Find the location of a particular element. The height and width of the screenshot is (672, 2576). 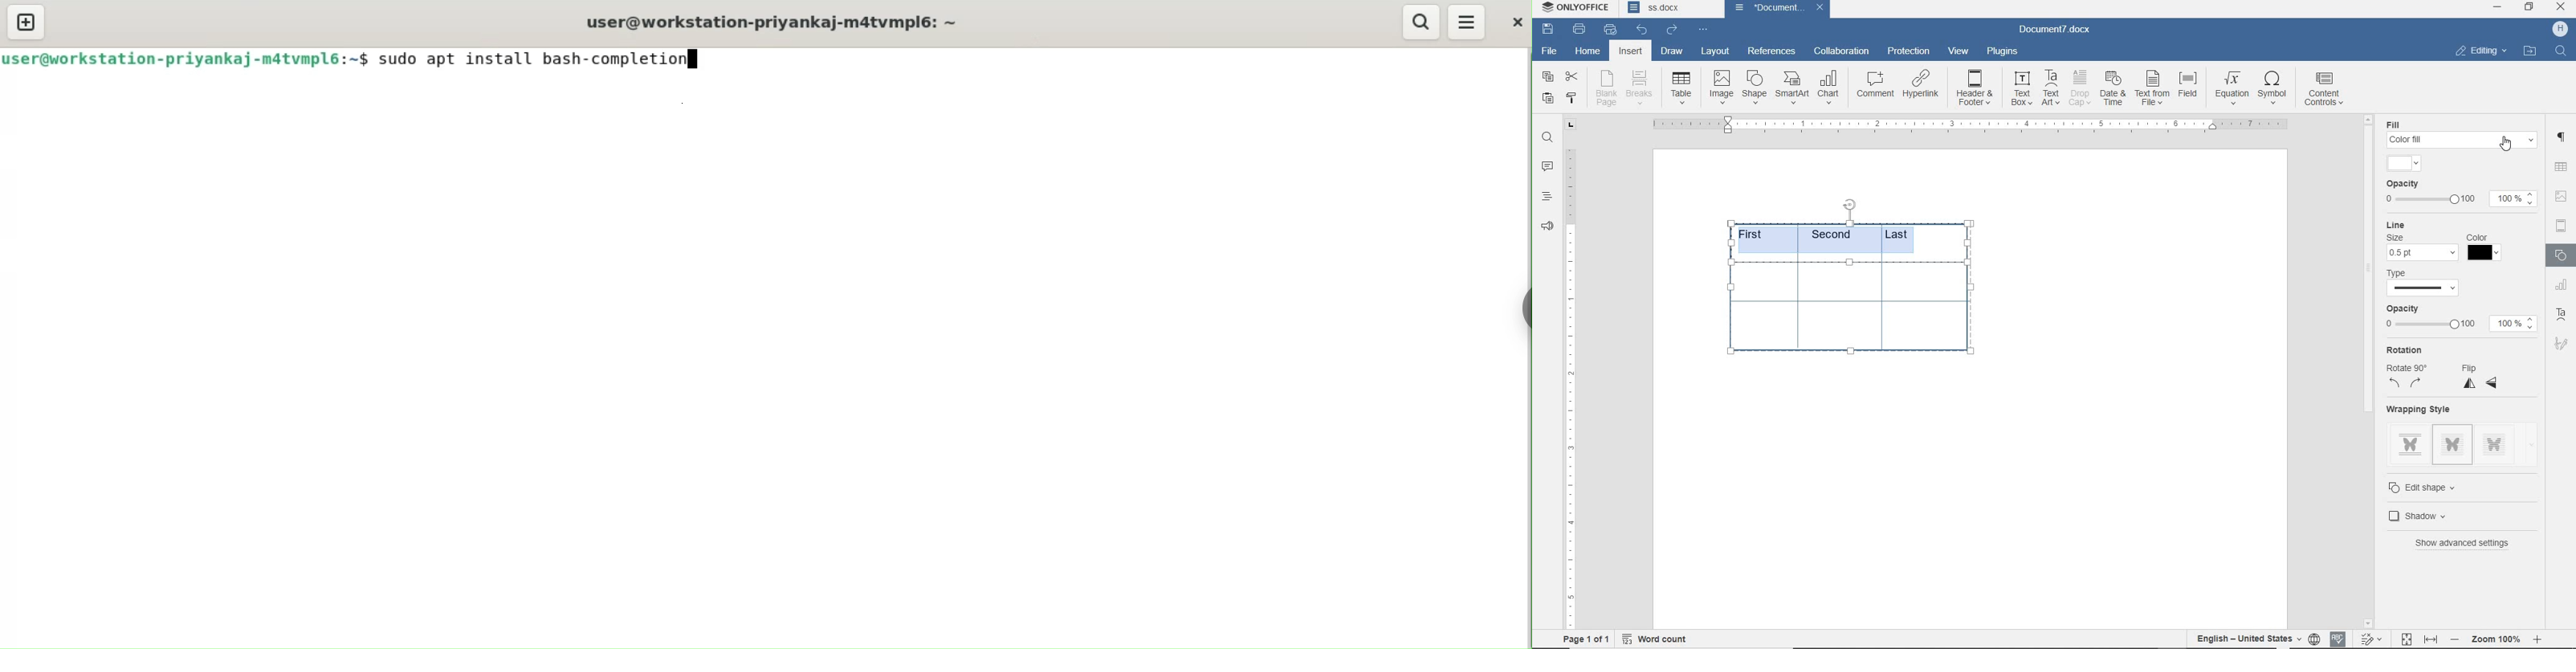

HP is located at coordinates (2559, 29).